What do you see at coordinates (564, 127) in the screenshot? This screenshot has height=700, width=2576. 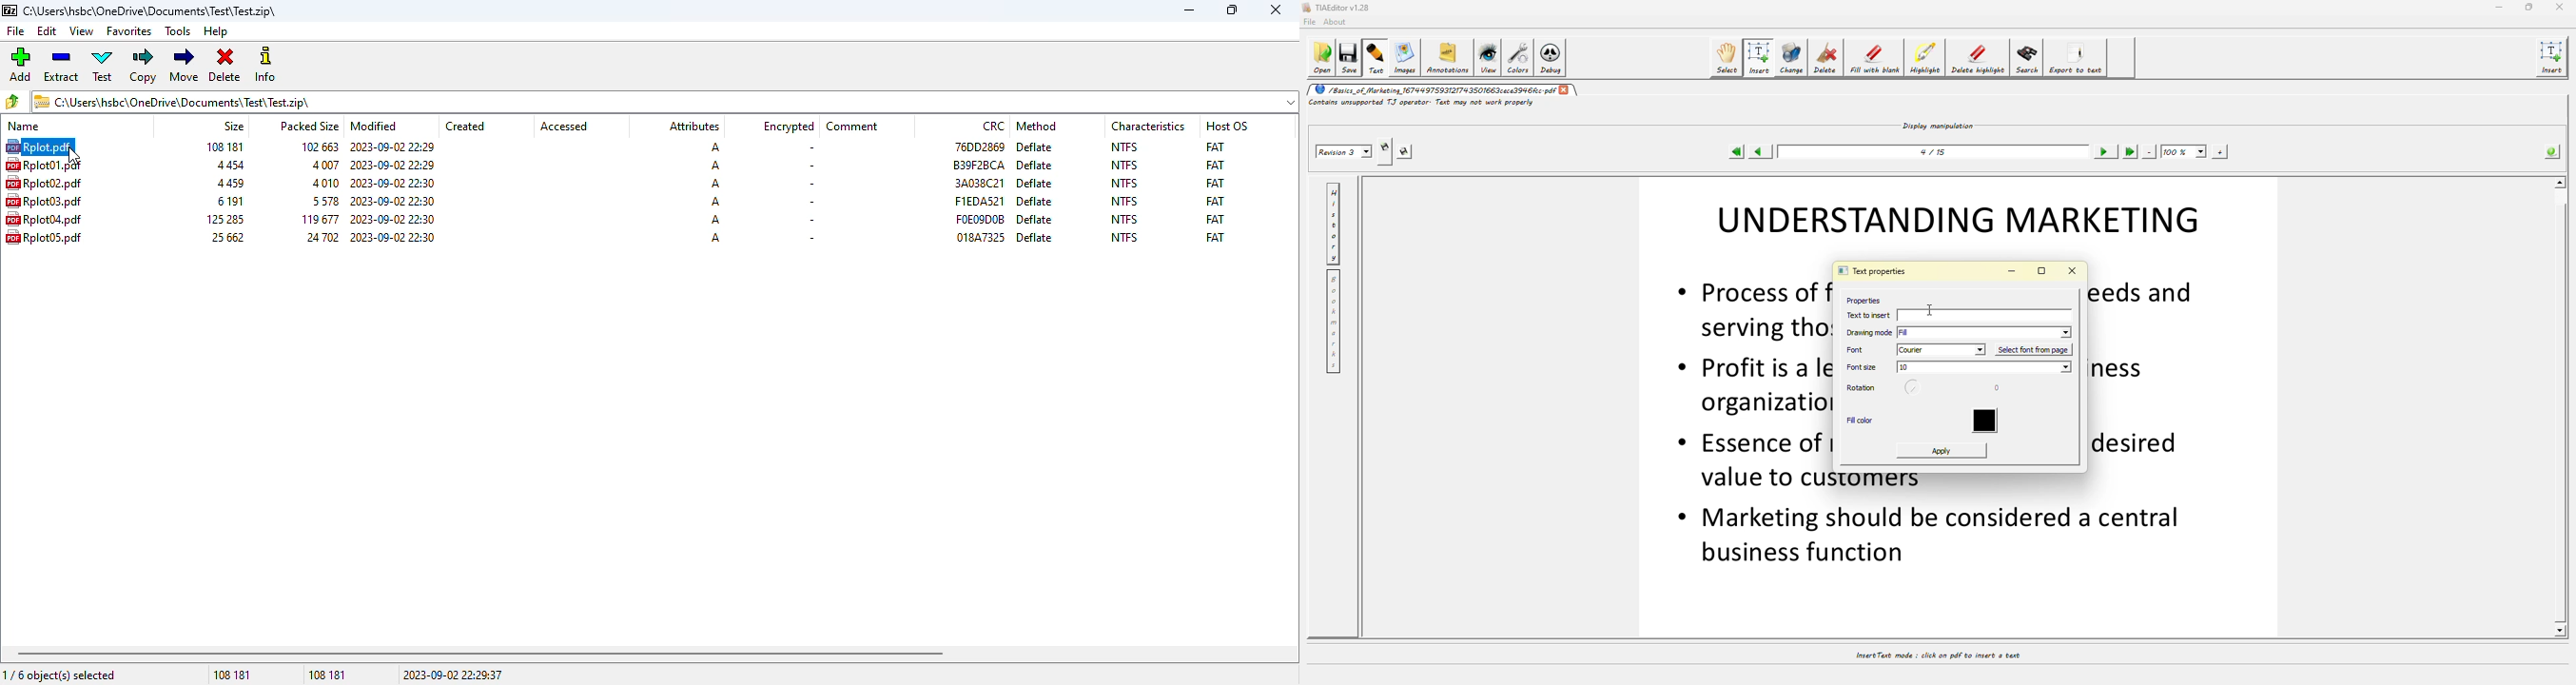 I see `accessed` at bounding box center [564, 127].